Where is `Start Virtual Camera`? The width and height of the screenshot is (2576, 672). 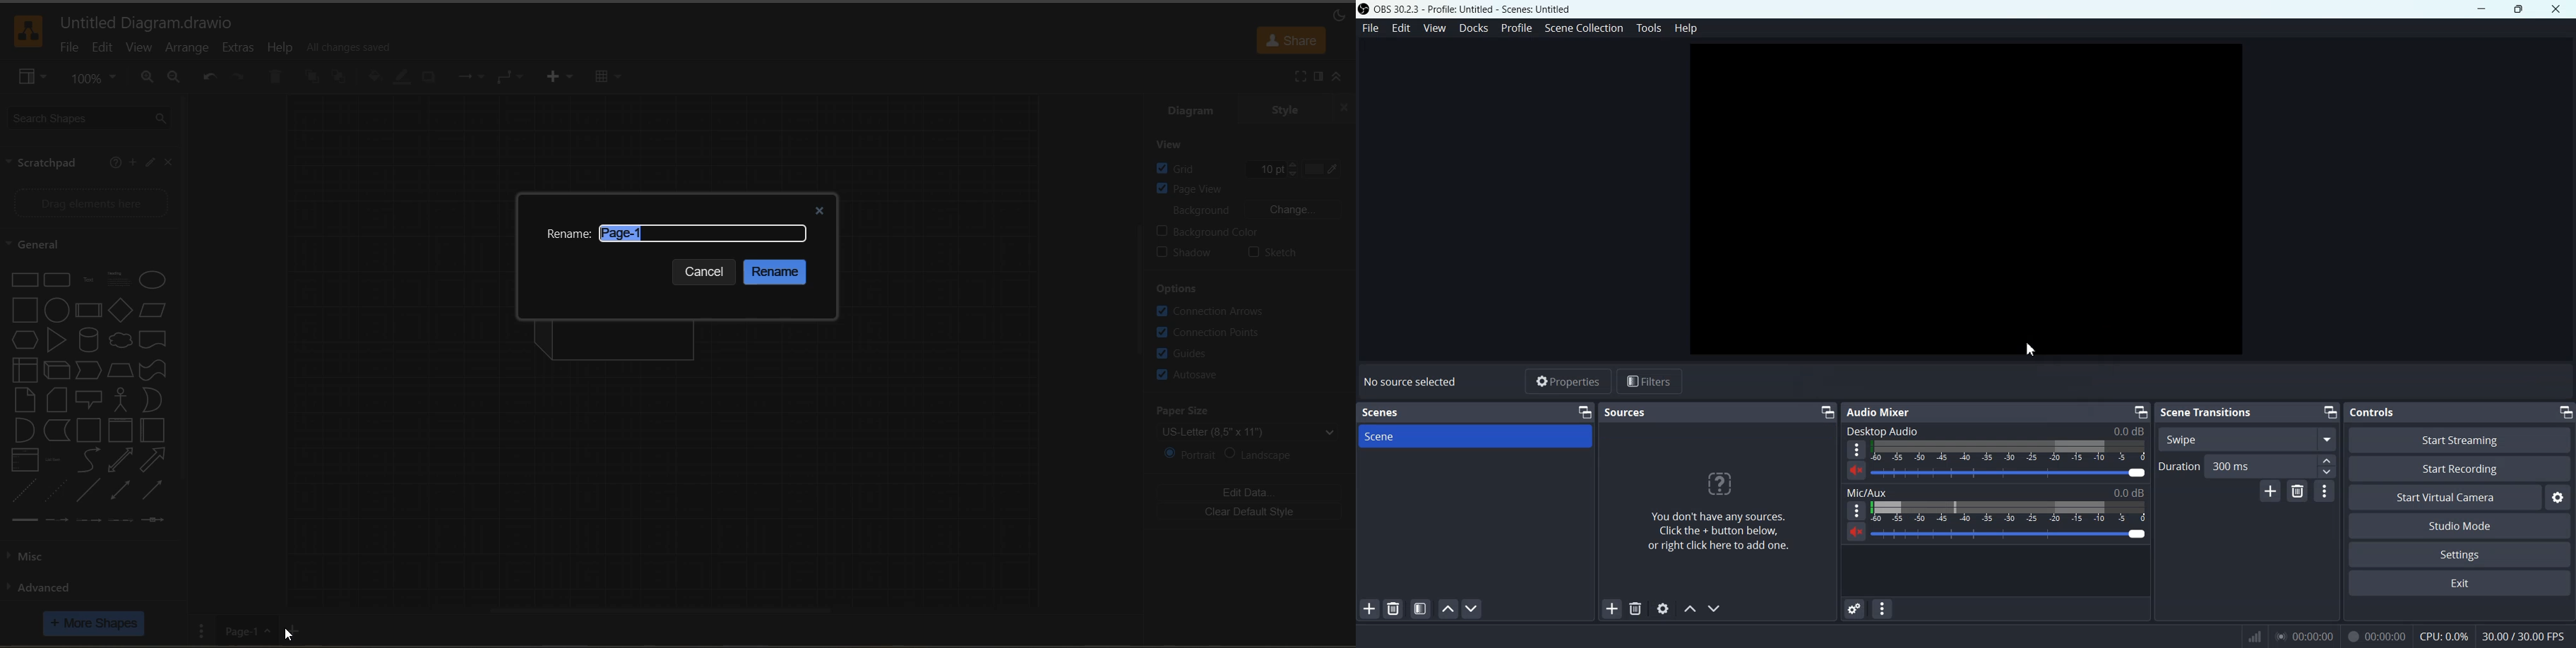 Start Virtual Camera is located at coordinates (2443, 498).